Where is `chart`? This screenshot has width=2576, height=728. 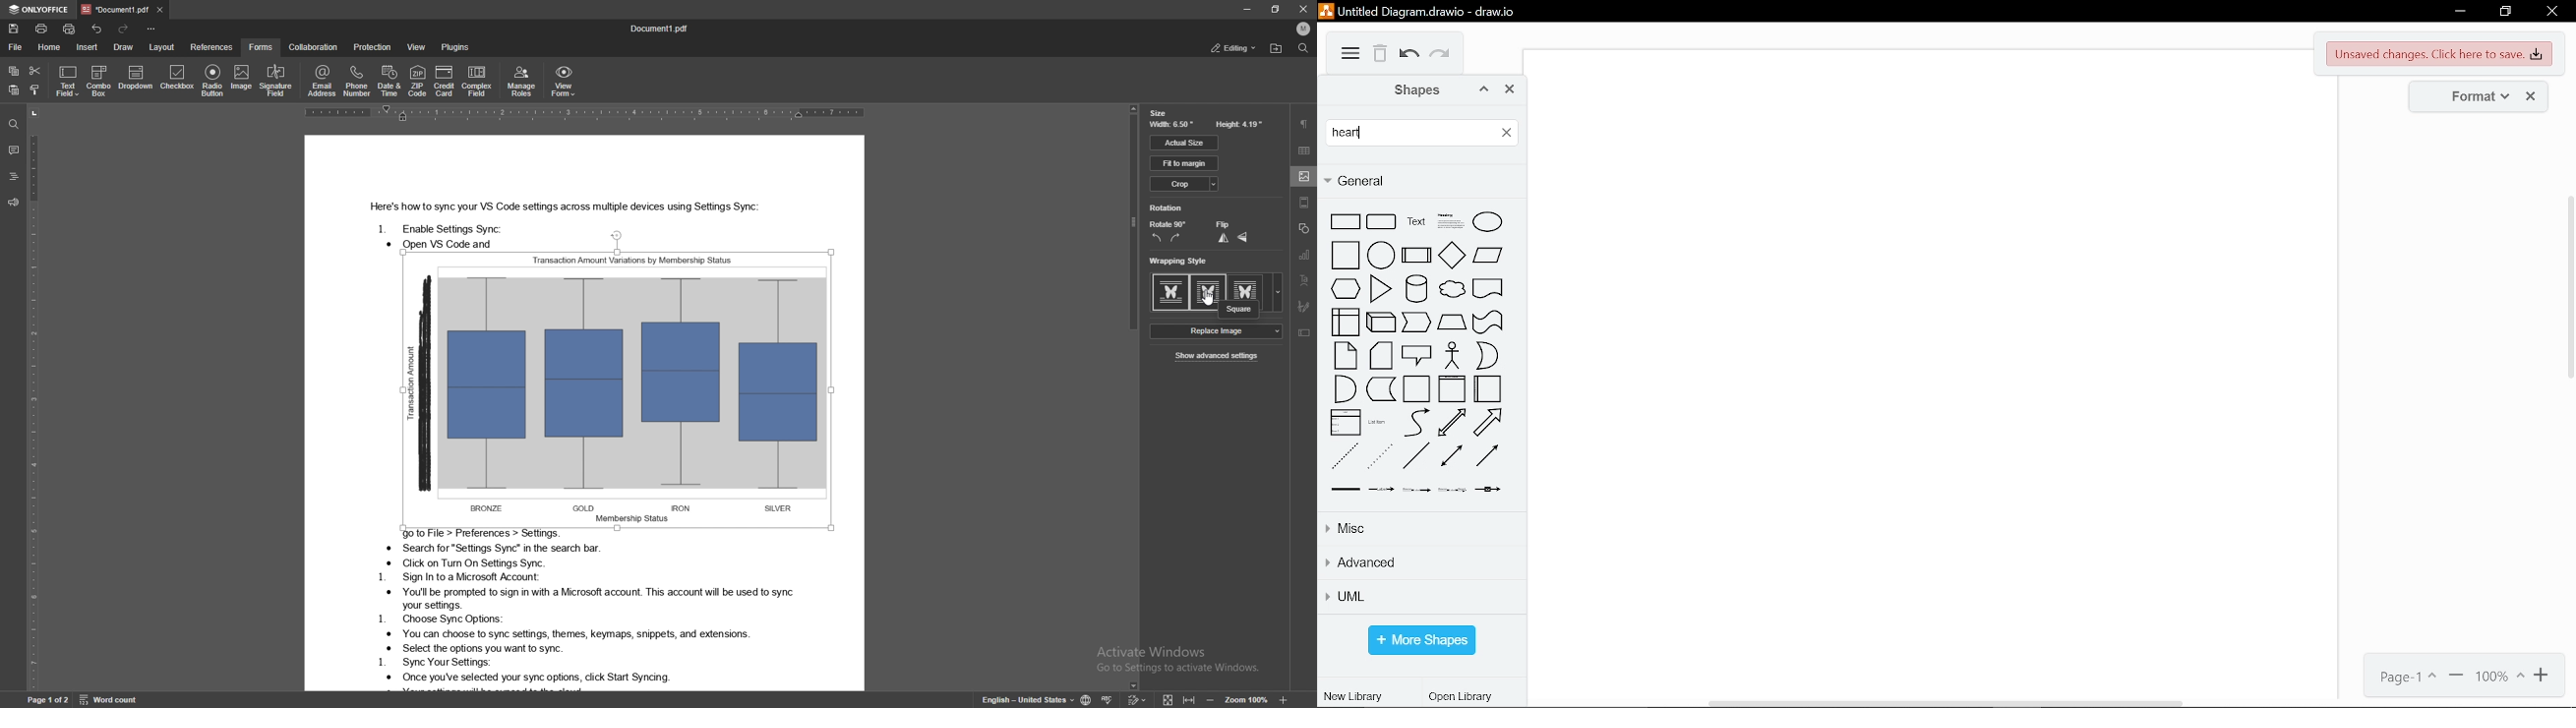
chart is located at coordinates (1306, 255).